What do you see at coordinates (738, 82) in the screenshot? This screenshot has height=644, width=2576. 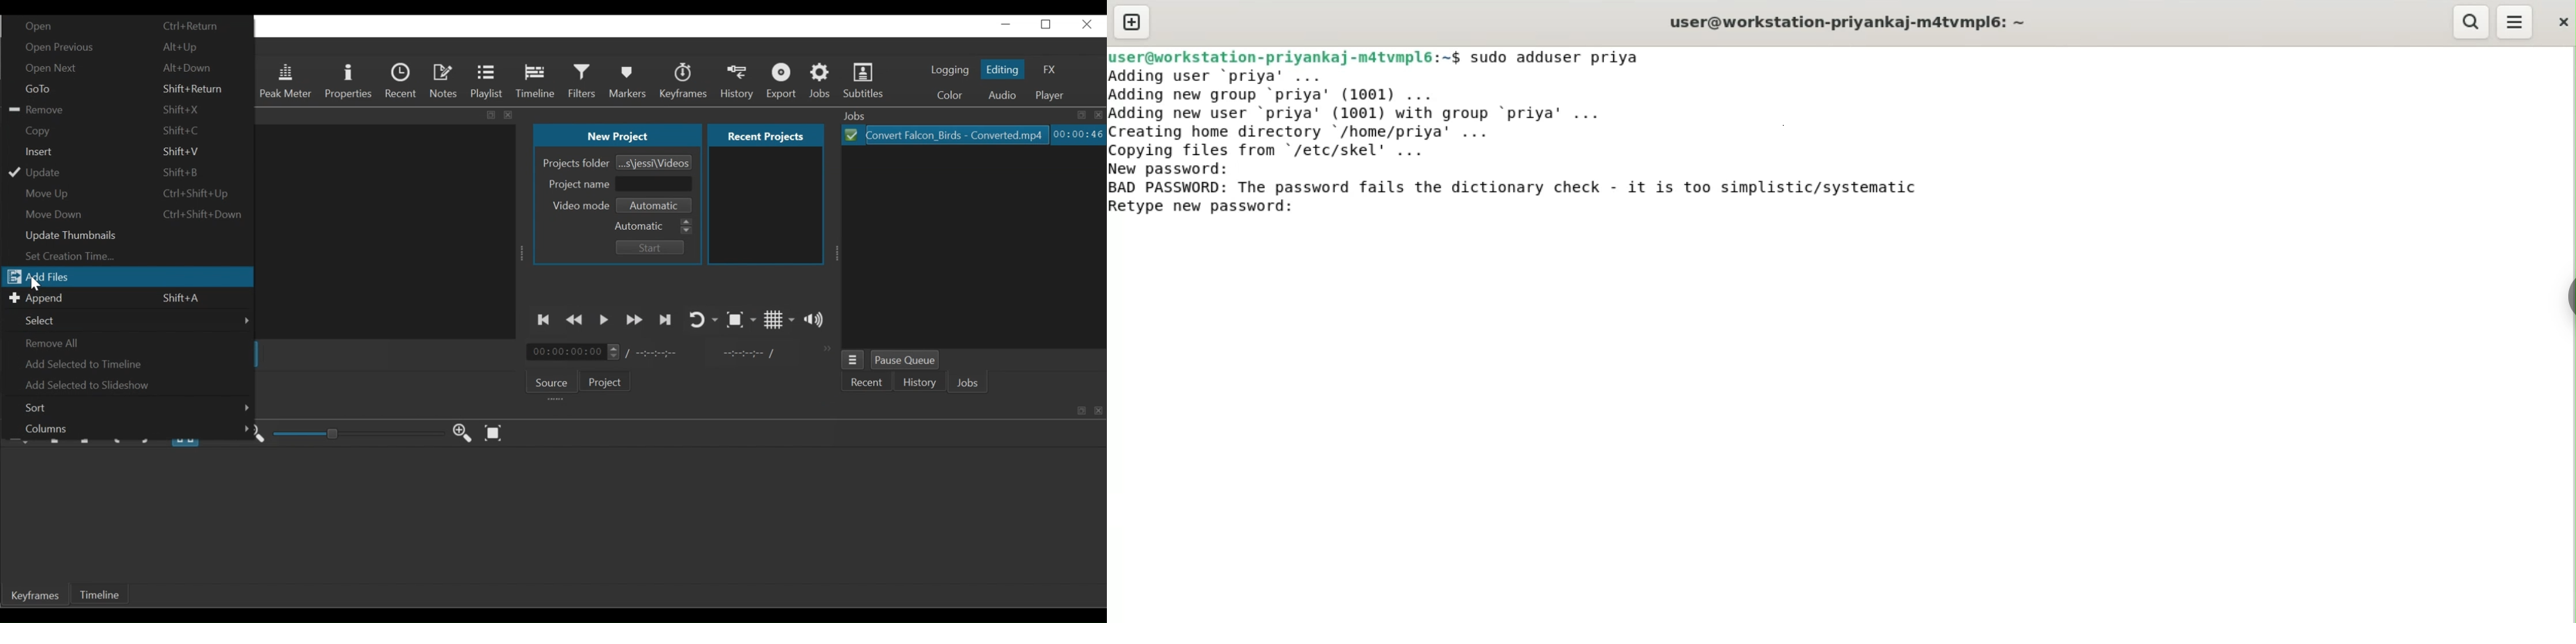 I see `History` at bounding box center [738, 82].